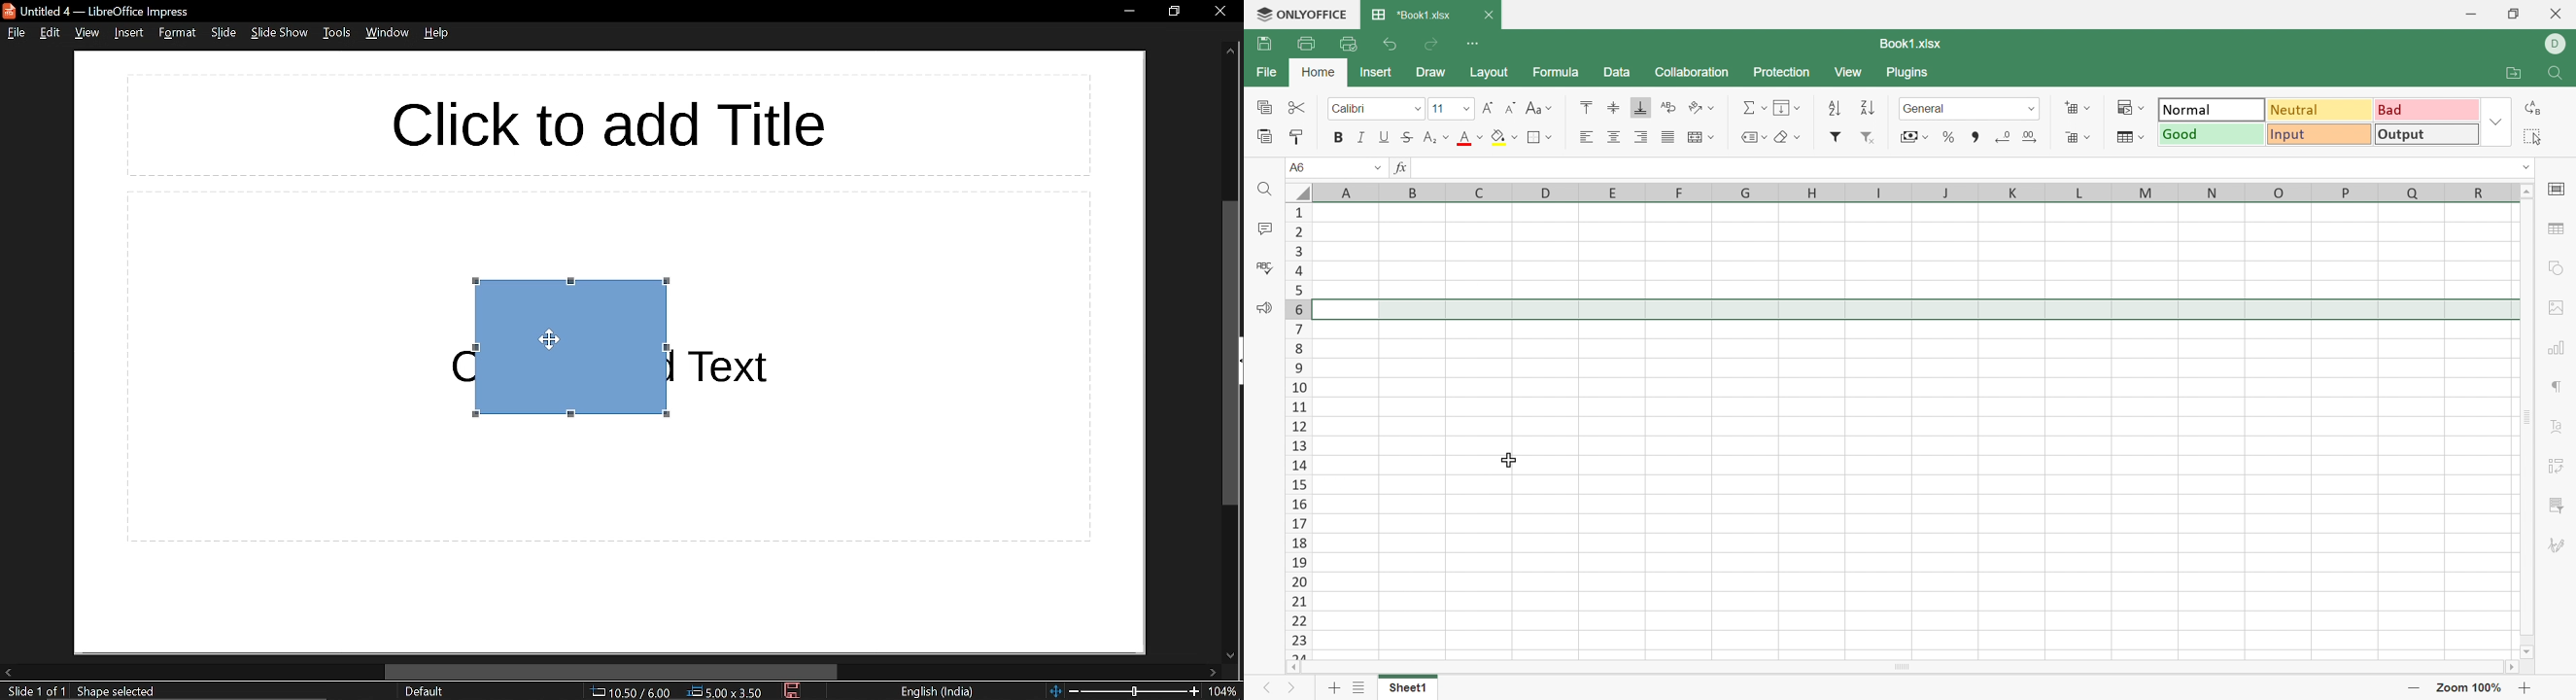 Image resolution: width=2576 pixels, height=700 pixels. I want to click on Shape settings, so click(2557, 267).